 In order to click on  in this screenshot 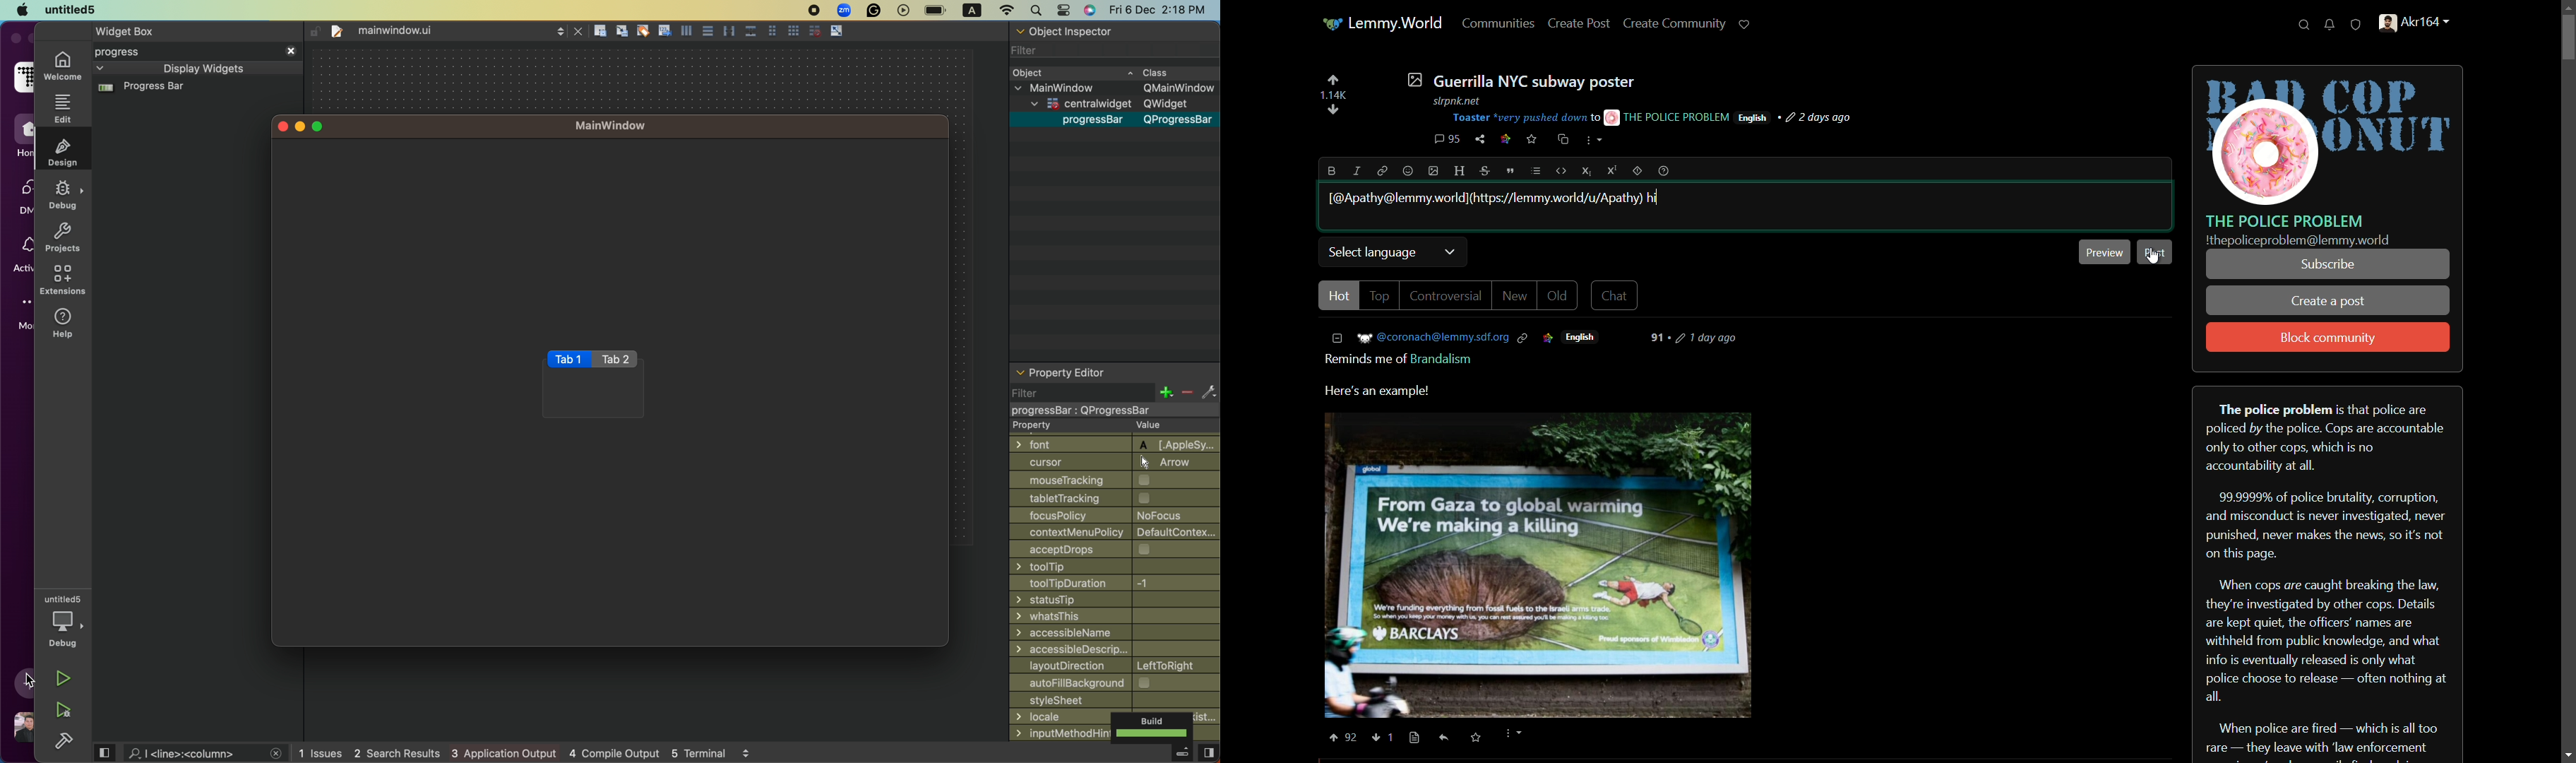, I will do `click(1396, 735)`.